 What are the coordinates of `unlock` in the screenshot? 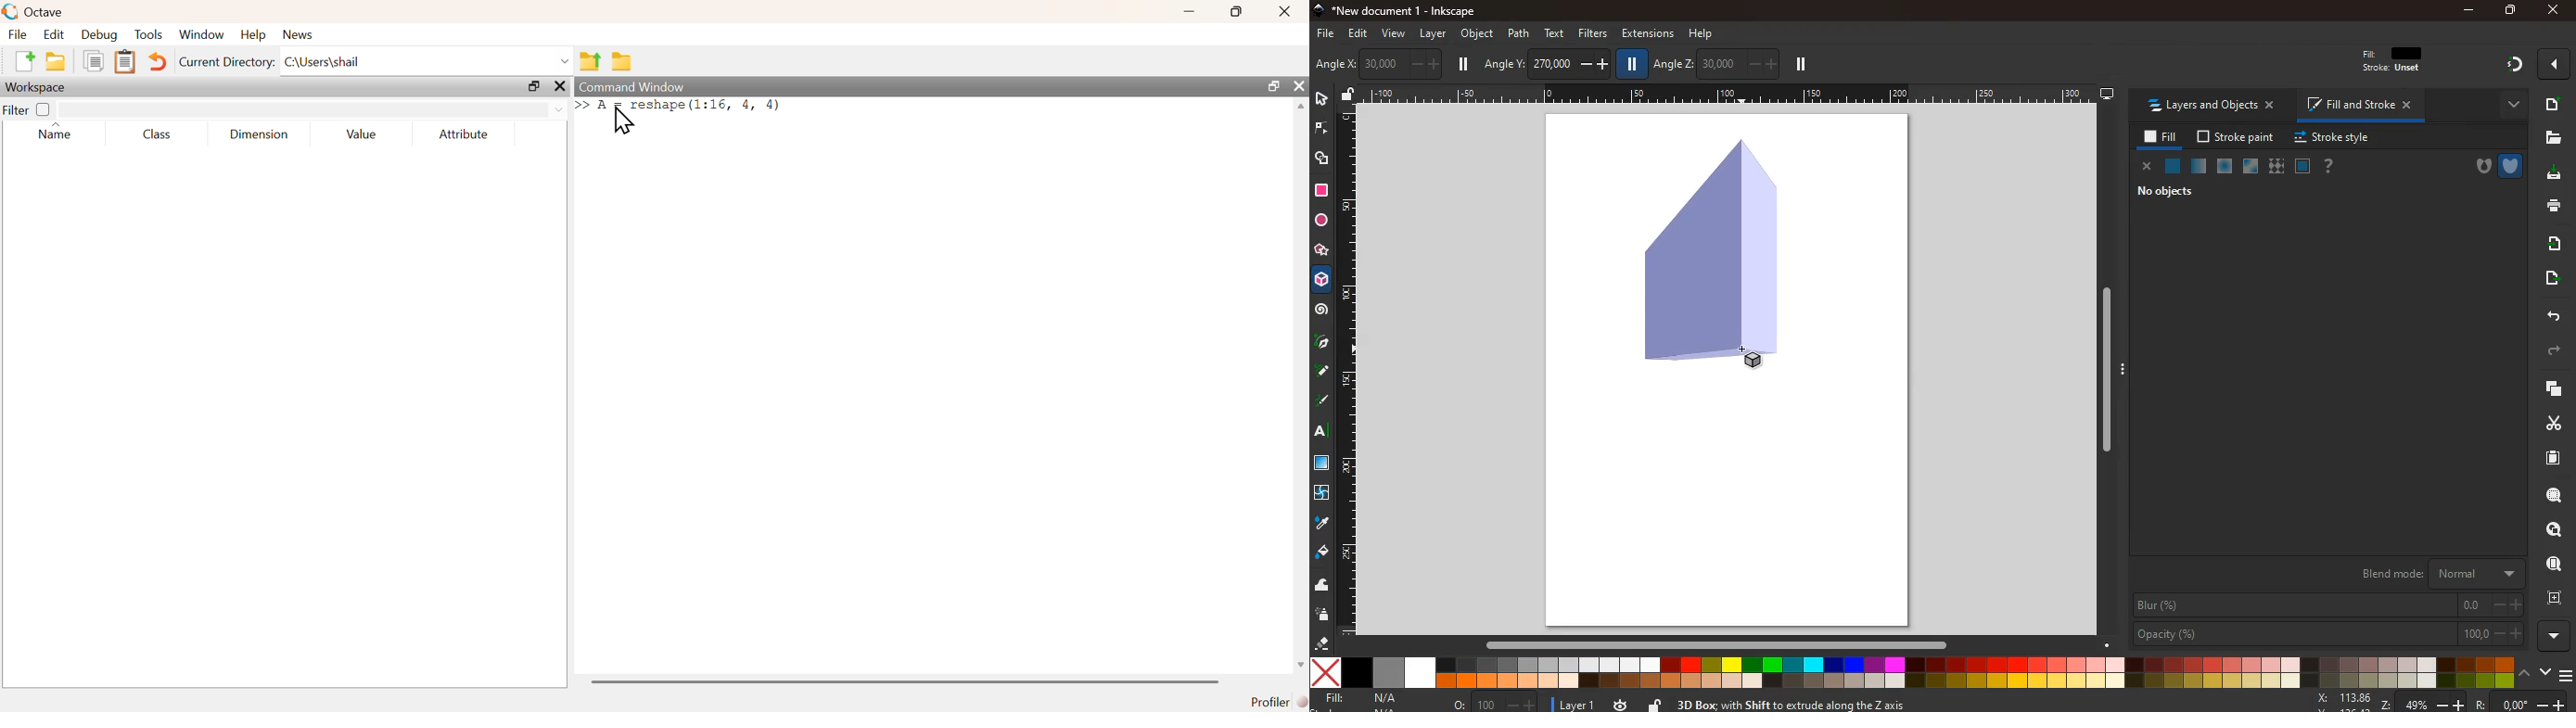 It's located at (1654, 703).